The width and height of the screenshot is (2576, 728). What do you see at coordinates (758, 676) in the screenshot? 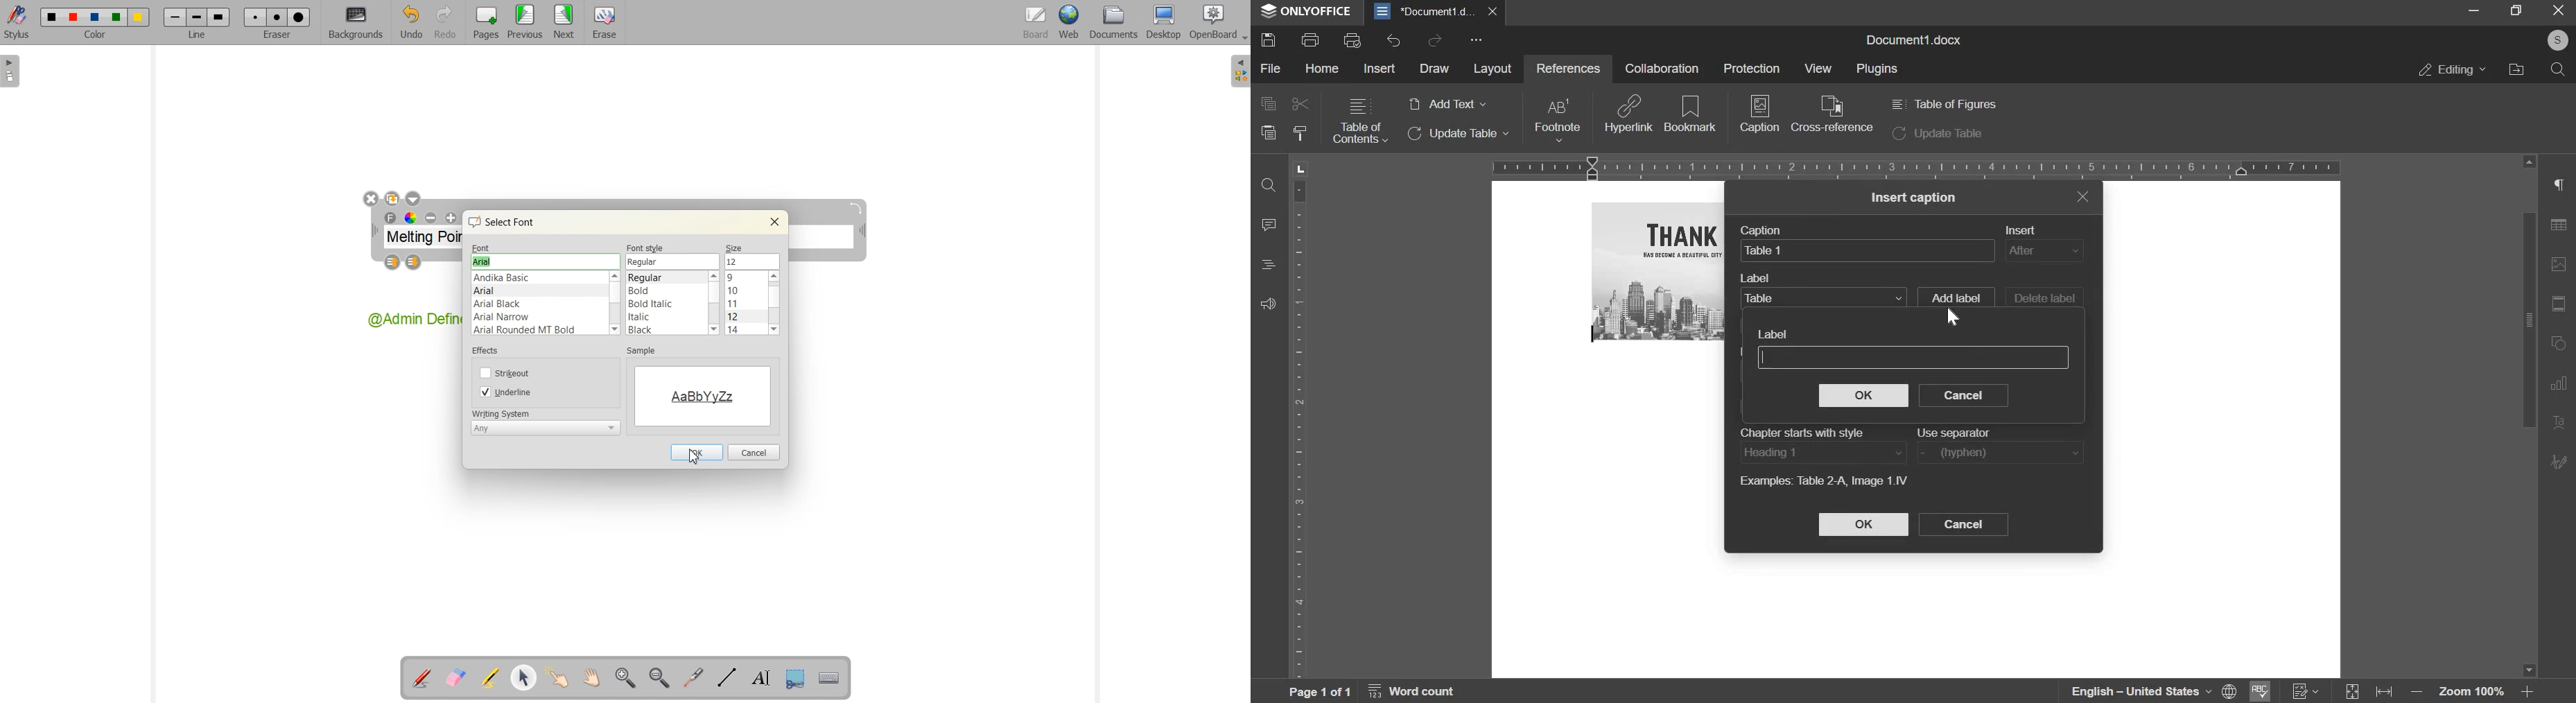
I see `Write text` at bounding box center [758, 676].